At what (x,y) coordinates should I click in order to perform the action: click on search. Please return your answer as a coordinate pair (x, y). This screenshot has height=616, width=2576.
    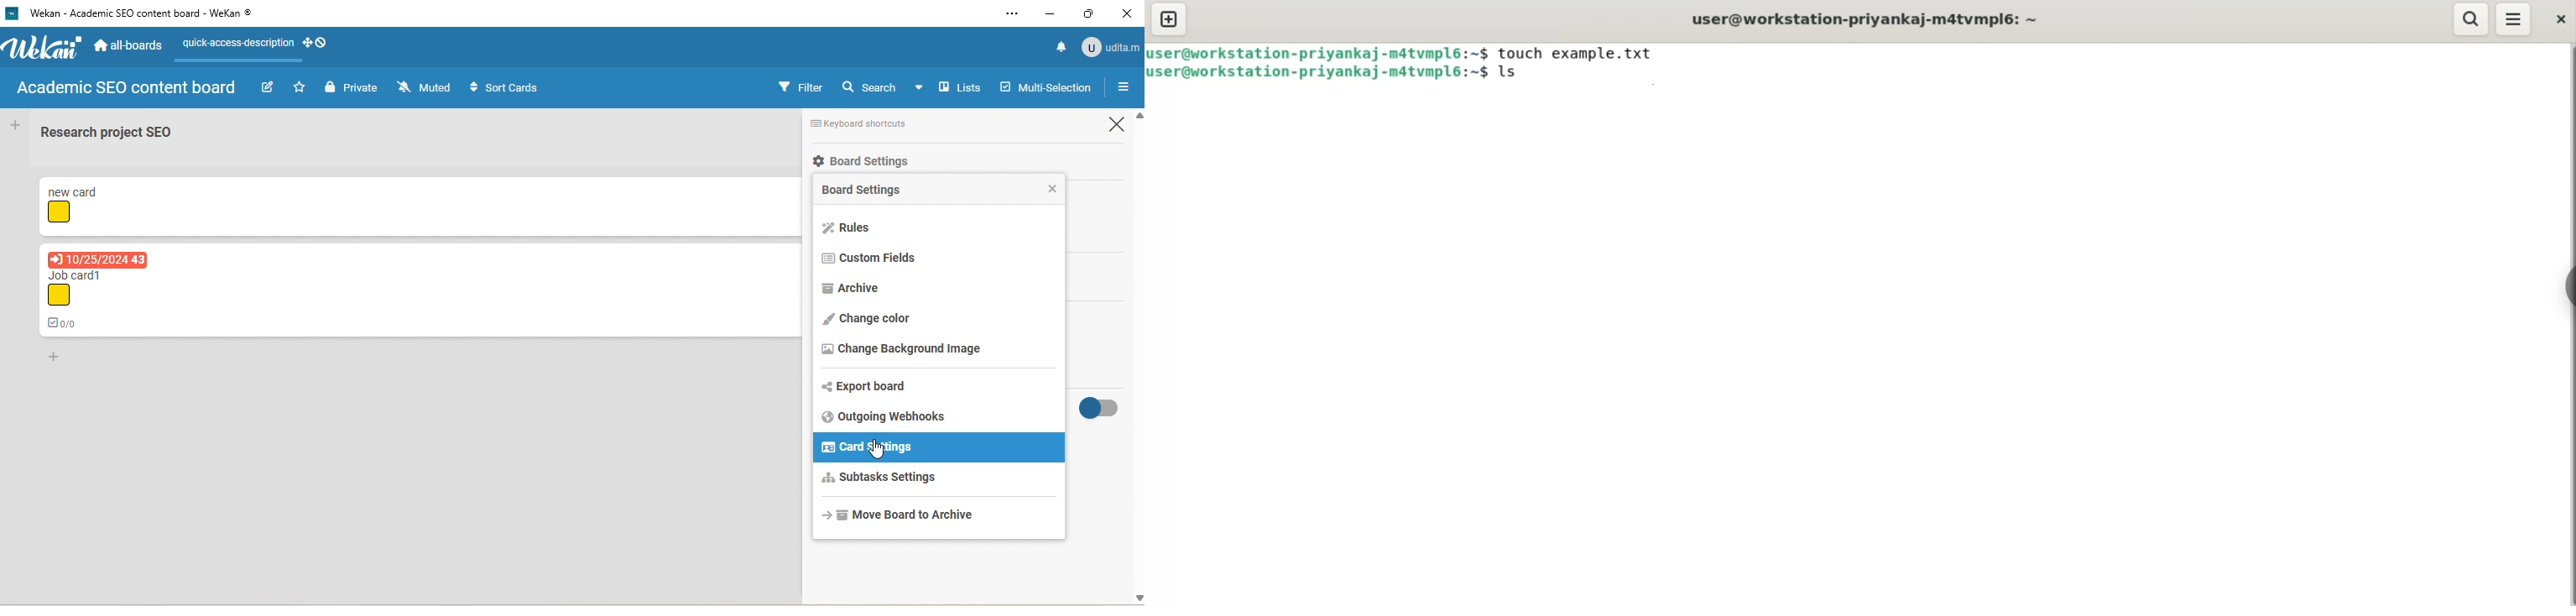
    Looking at the image, I should click on (883, 90).